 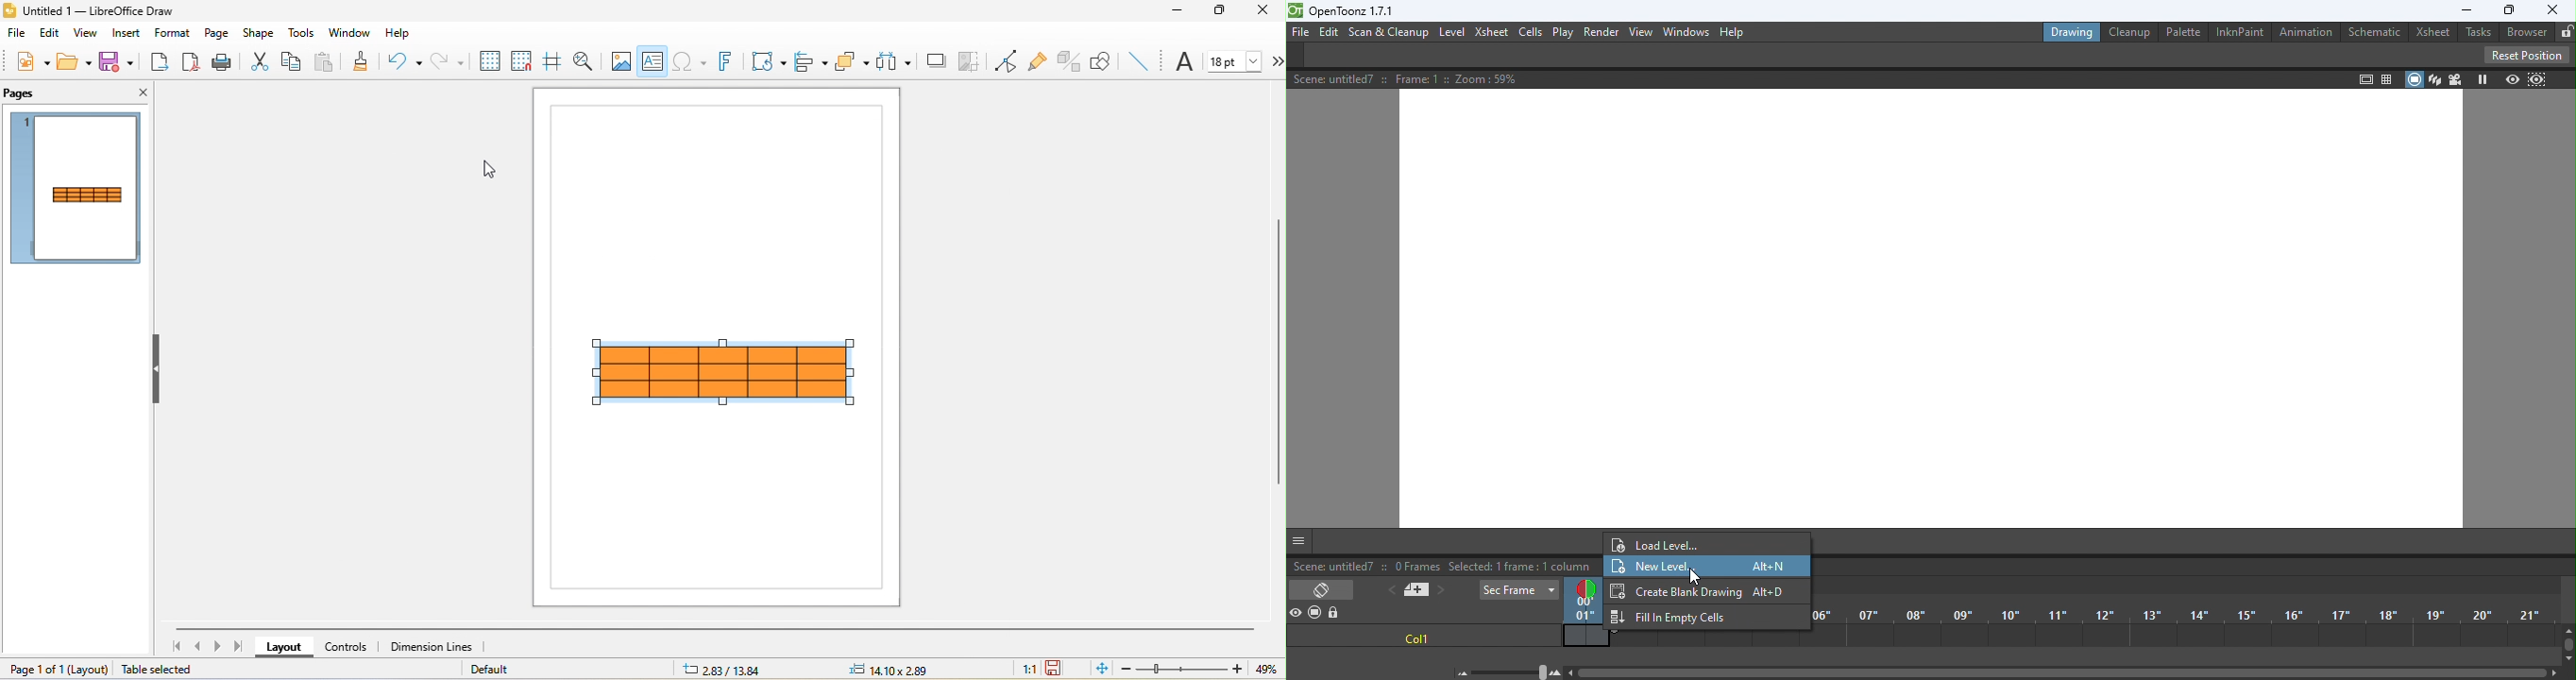 I want to click on save, so click(x=116, y=61).